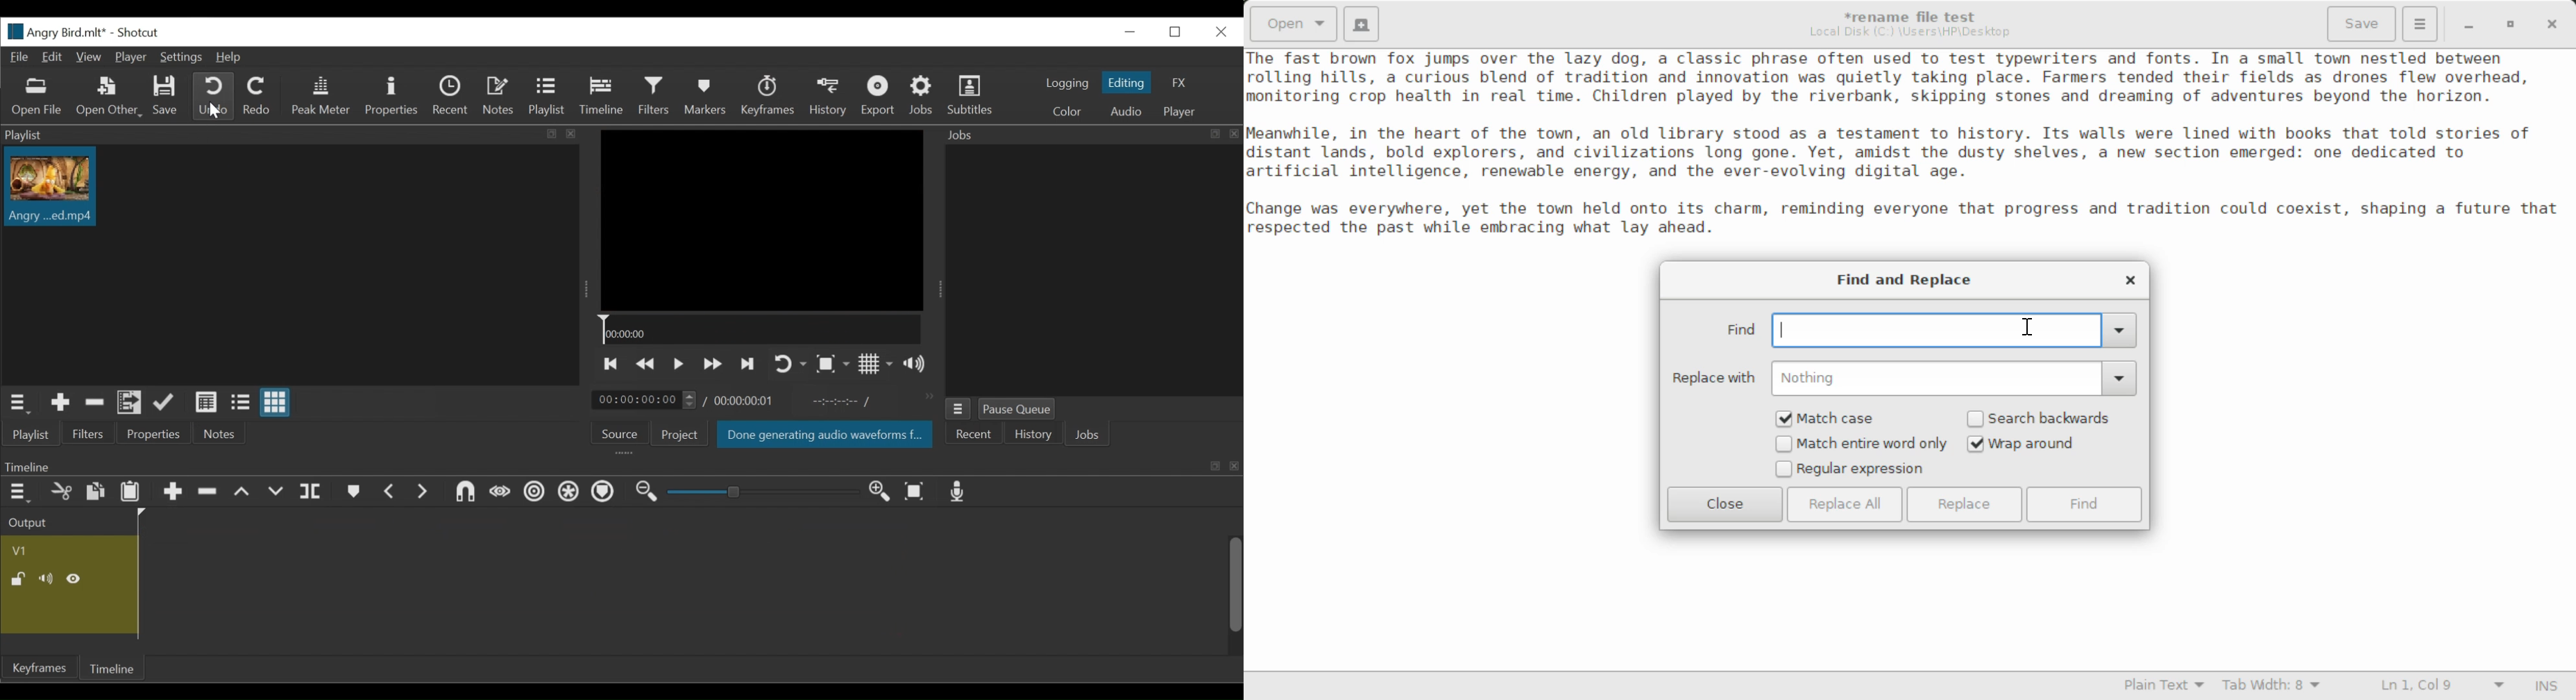 The width and height of the screenshot is (2576, 700). Describe the element at coordinates (682, 434) in the screenshot. I see `Project` at that location.